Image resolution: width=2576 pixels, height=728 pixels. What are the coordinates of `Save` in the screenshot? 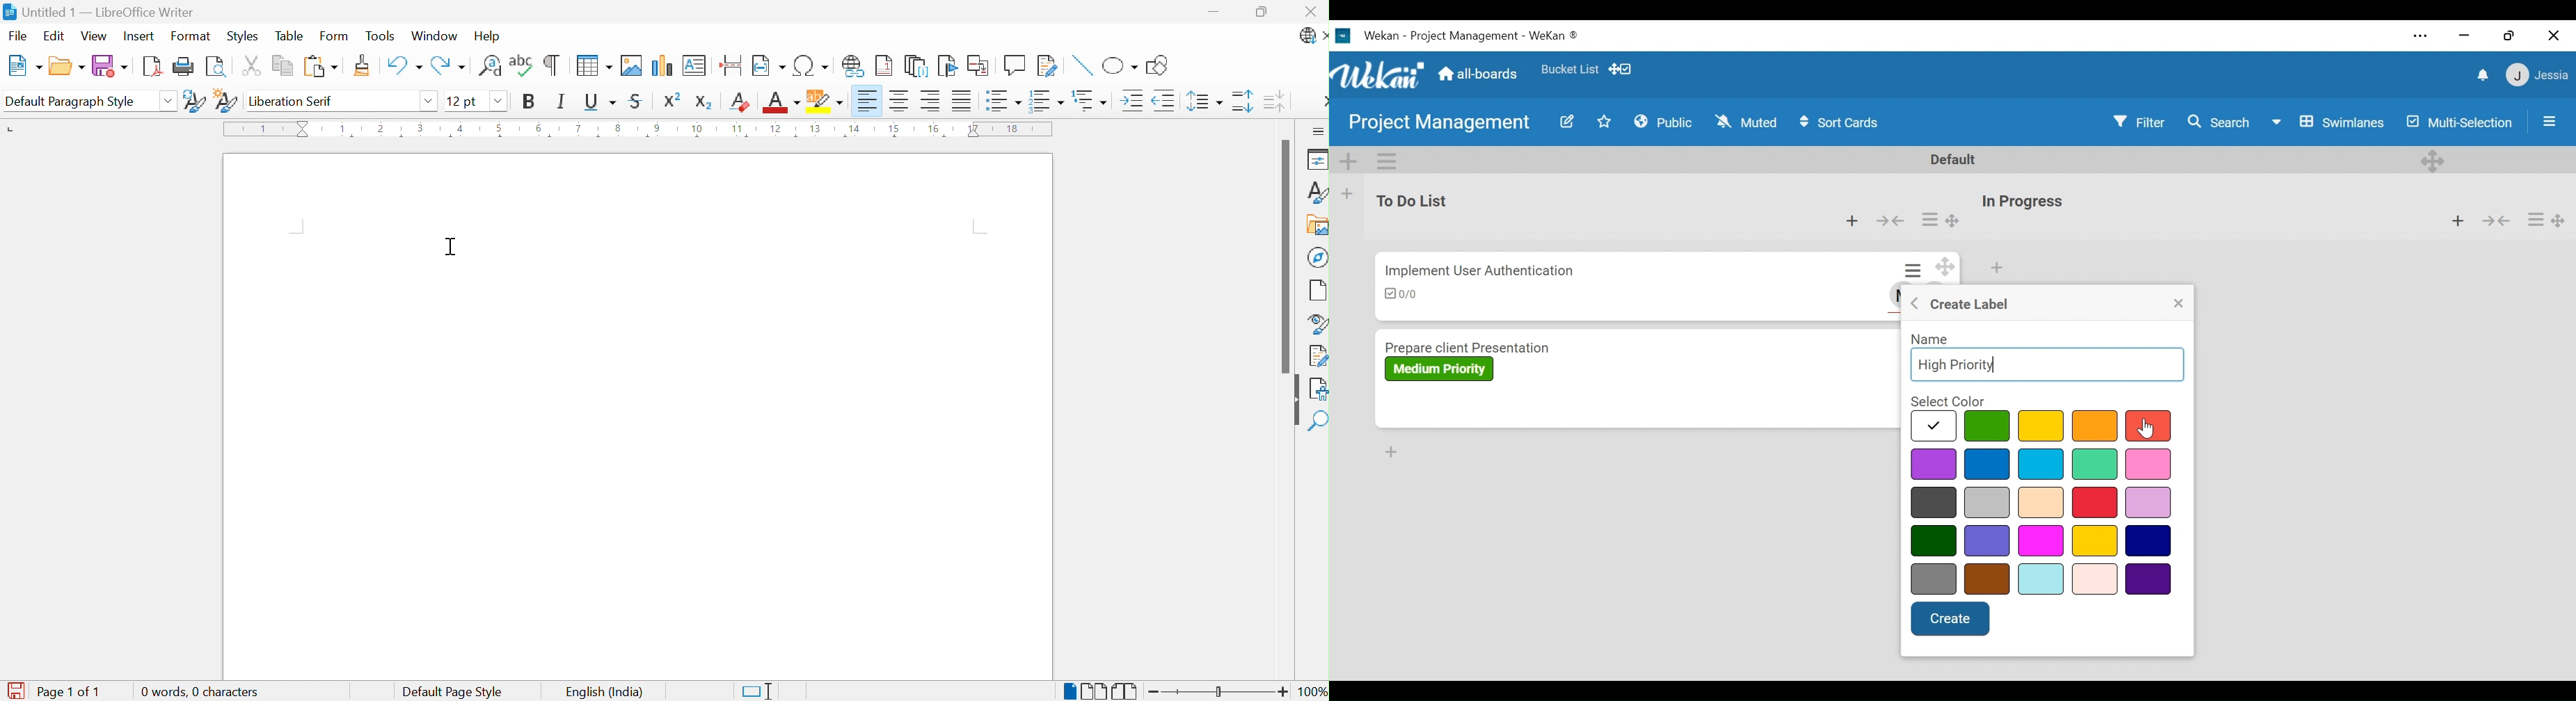 It's located at (109, 66).